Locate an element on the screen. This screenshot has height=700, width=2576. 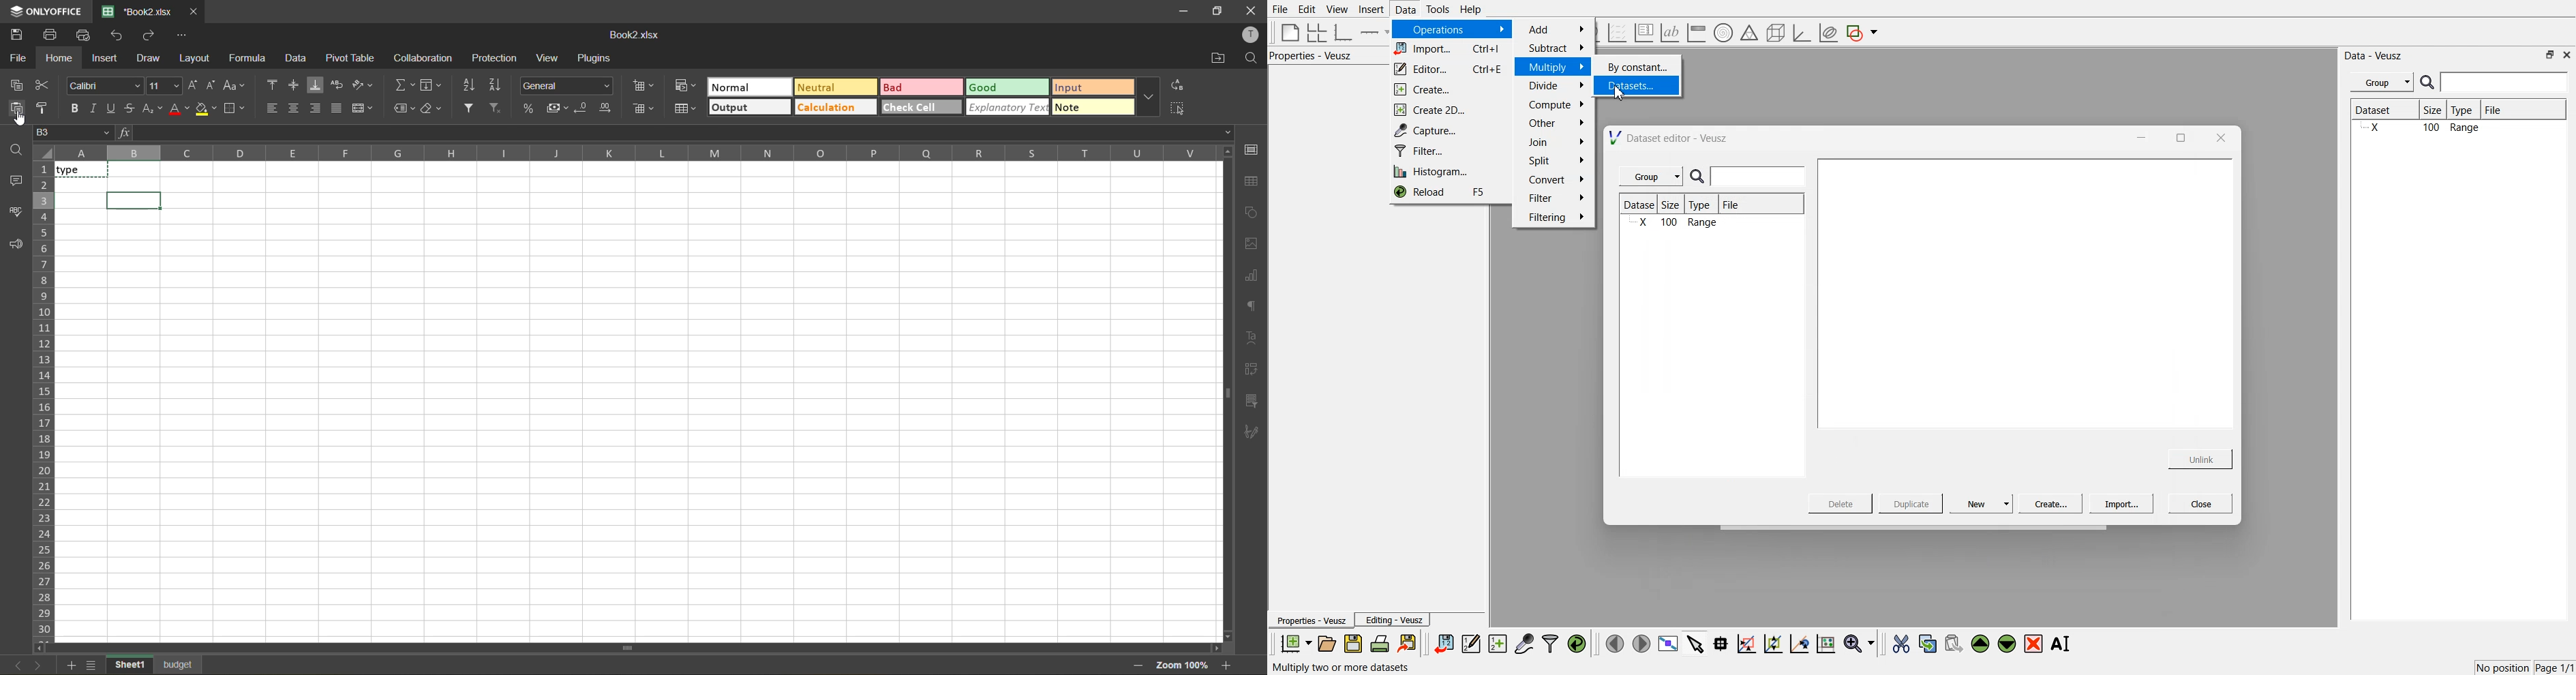
recenter the graph axes is located at coordinates (1799, 643).